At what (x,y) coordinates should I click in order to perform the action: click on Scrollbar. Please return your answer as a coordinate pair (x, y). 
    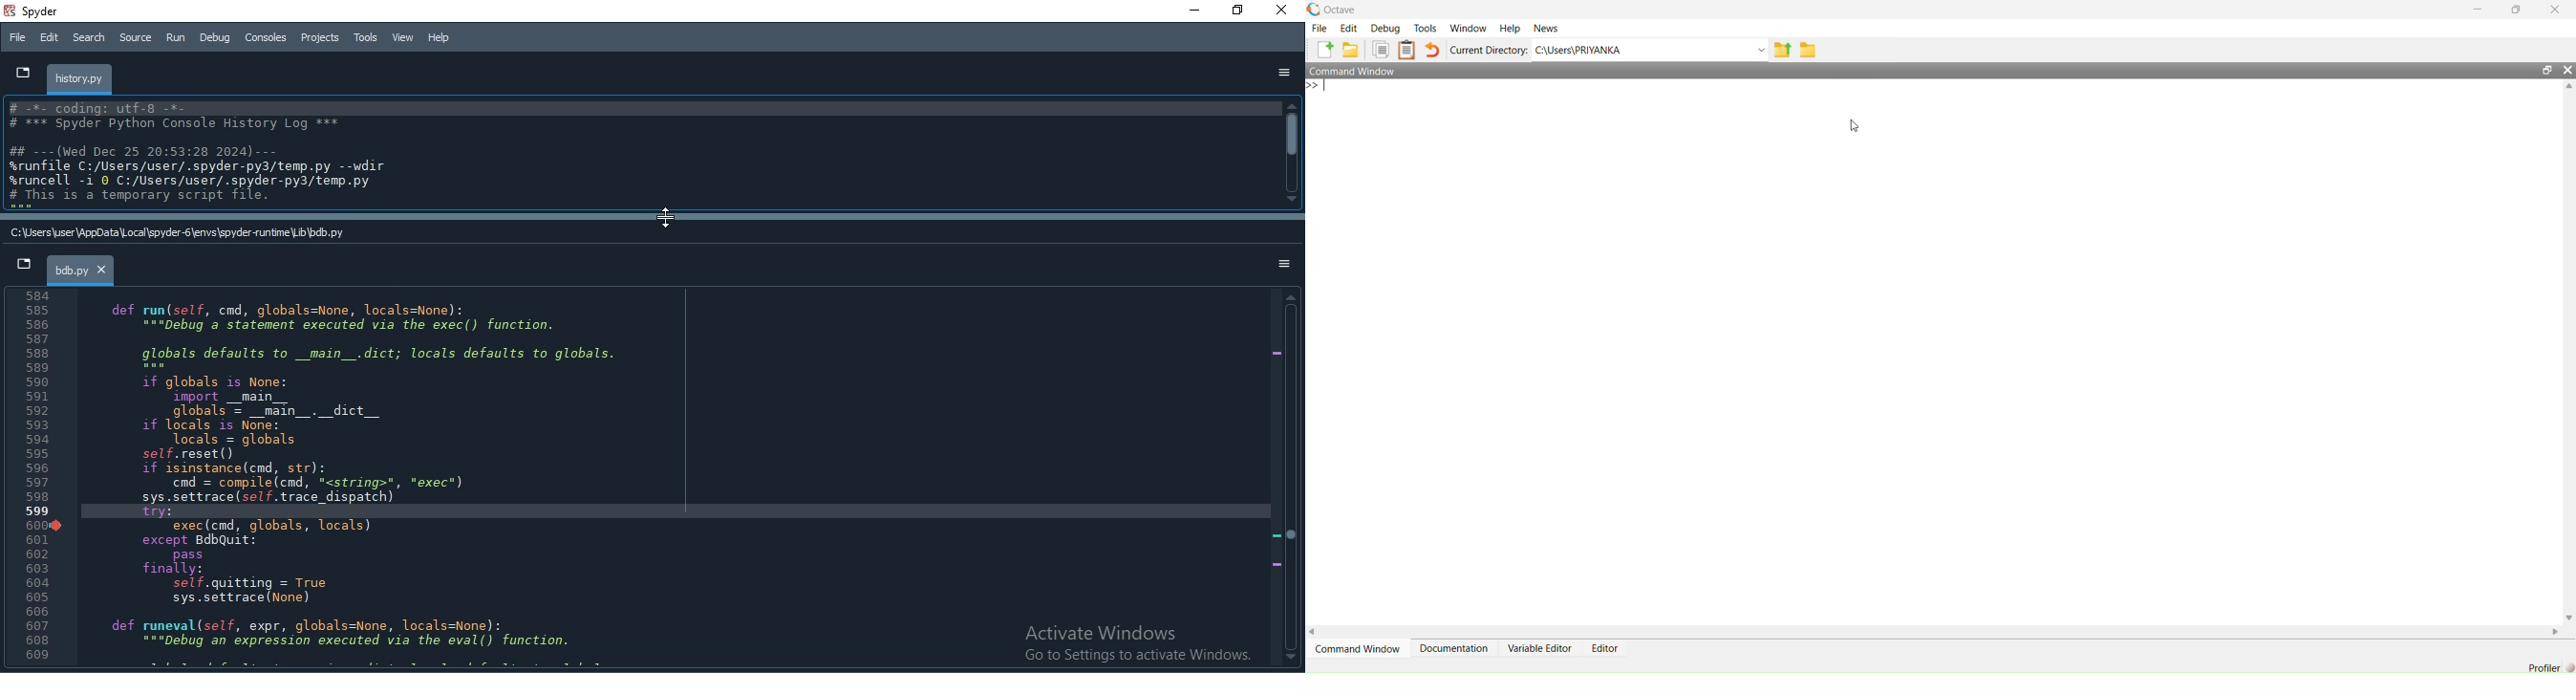
    Looking at the image, I should click on (1291, 153).